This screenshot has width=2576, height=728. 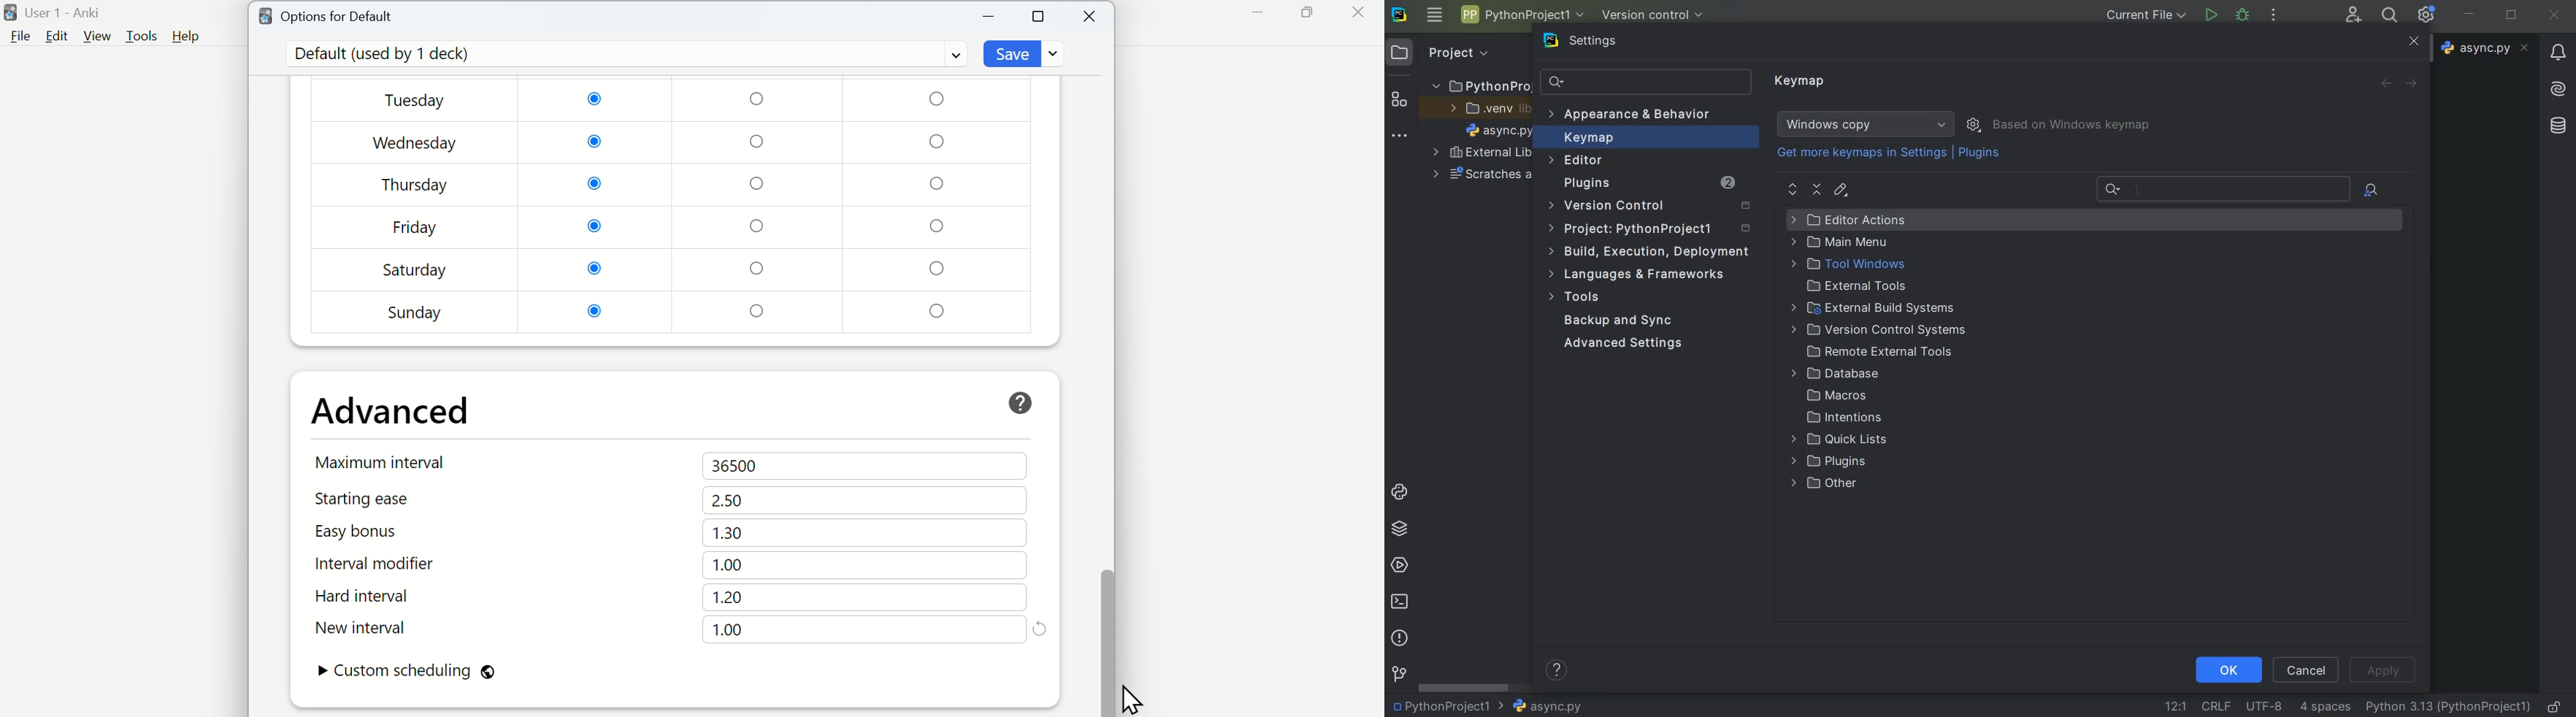 I want to click on Options for Default, so click(x=327, y=14).